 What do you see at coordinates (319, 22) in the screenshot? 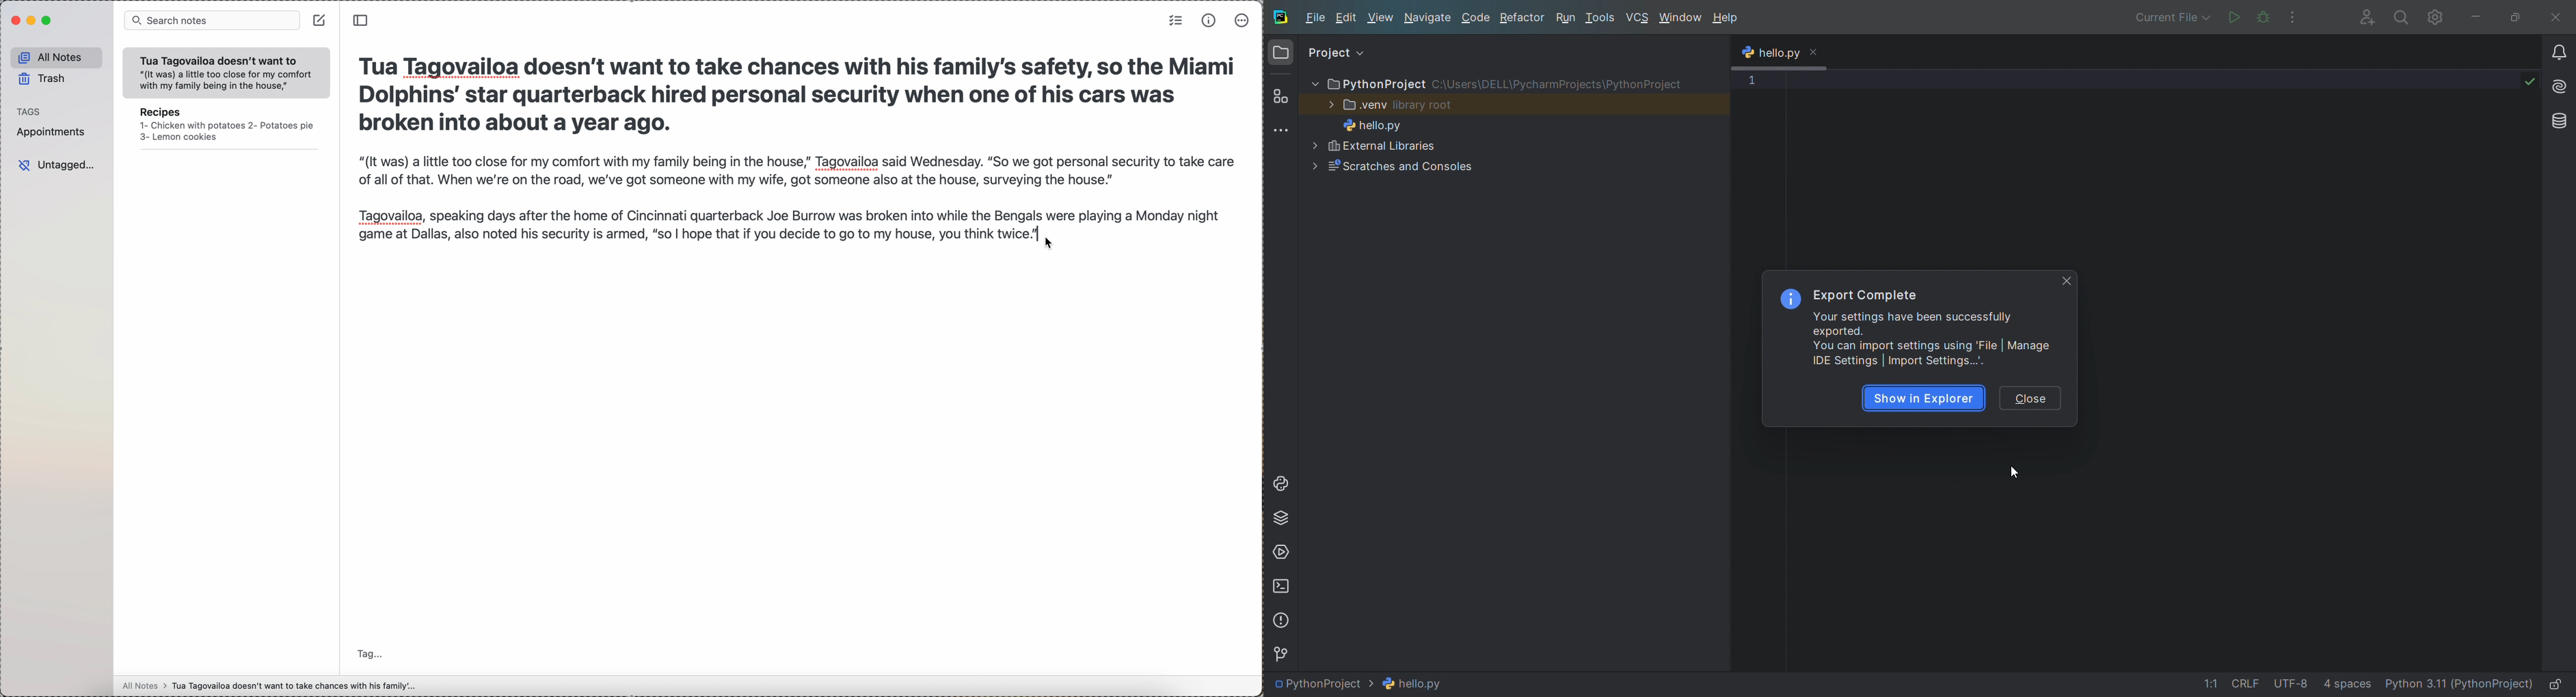
I see `create note` at bounding box center [319, 22].